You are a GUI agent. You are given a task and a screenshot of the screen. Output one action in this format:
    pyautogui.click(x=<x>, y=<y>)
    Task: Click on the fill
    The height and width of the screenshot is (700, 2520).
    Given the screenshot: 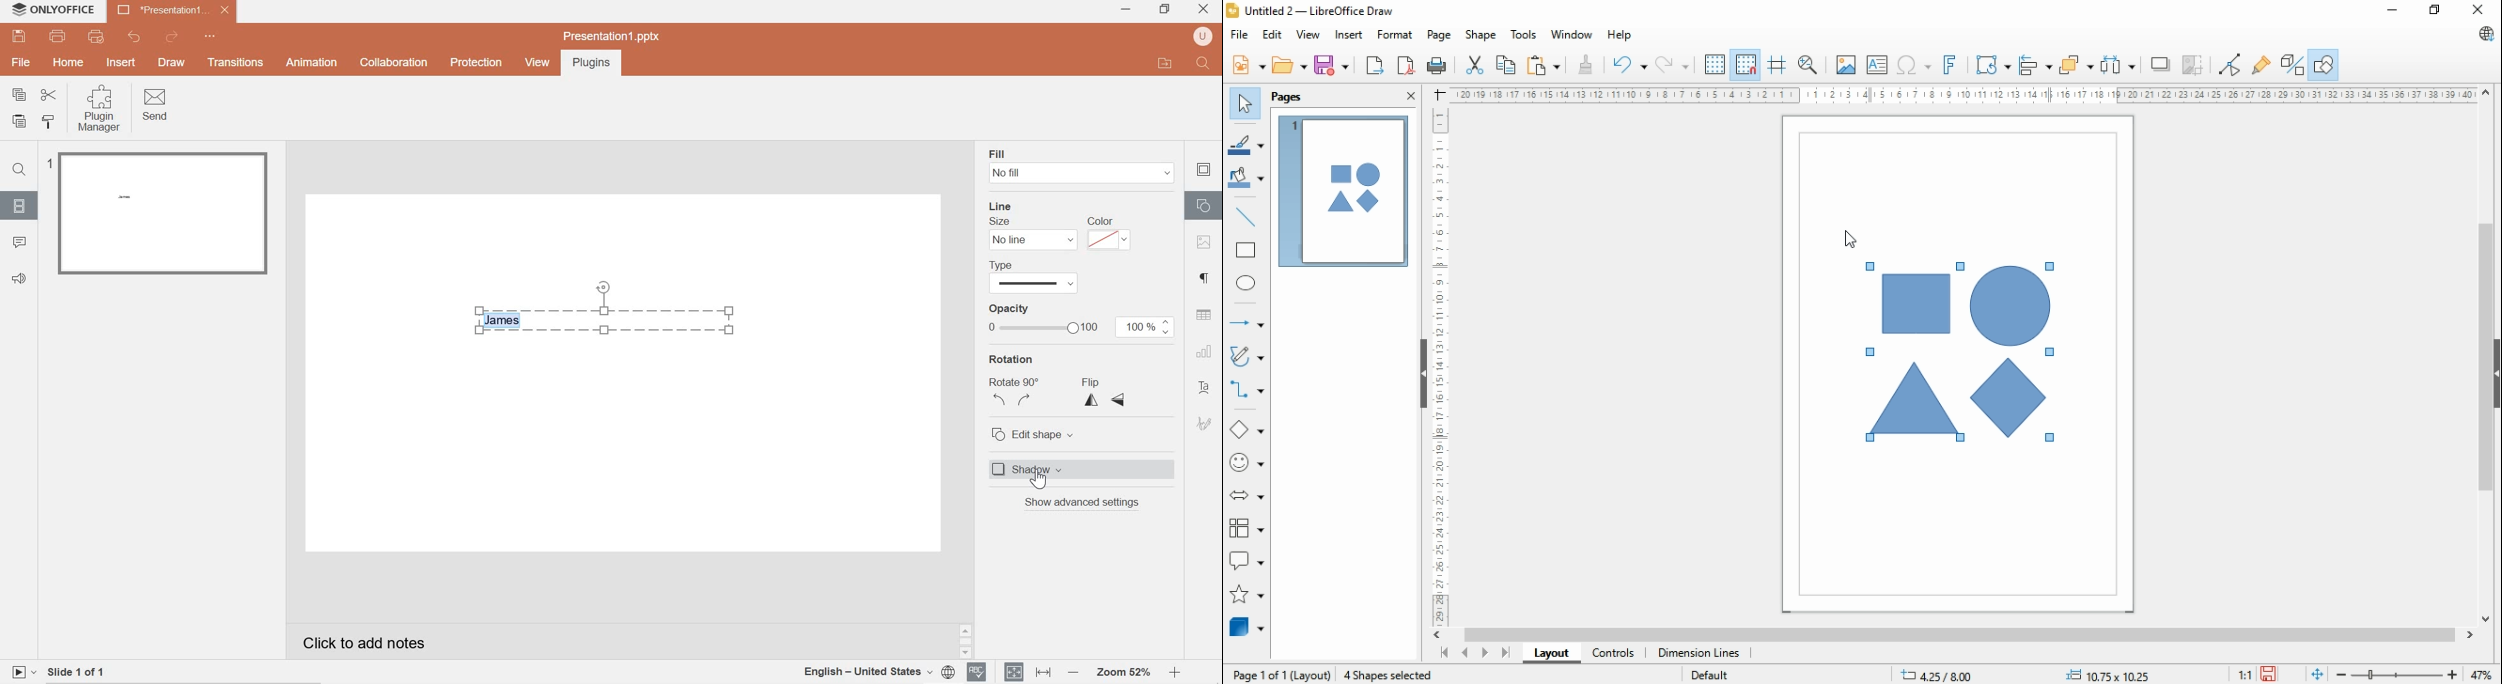 What is the action you would take?
    pyautogui.click(x=996, y=153)
    